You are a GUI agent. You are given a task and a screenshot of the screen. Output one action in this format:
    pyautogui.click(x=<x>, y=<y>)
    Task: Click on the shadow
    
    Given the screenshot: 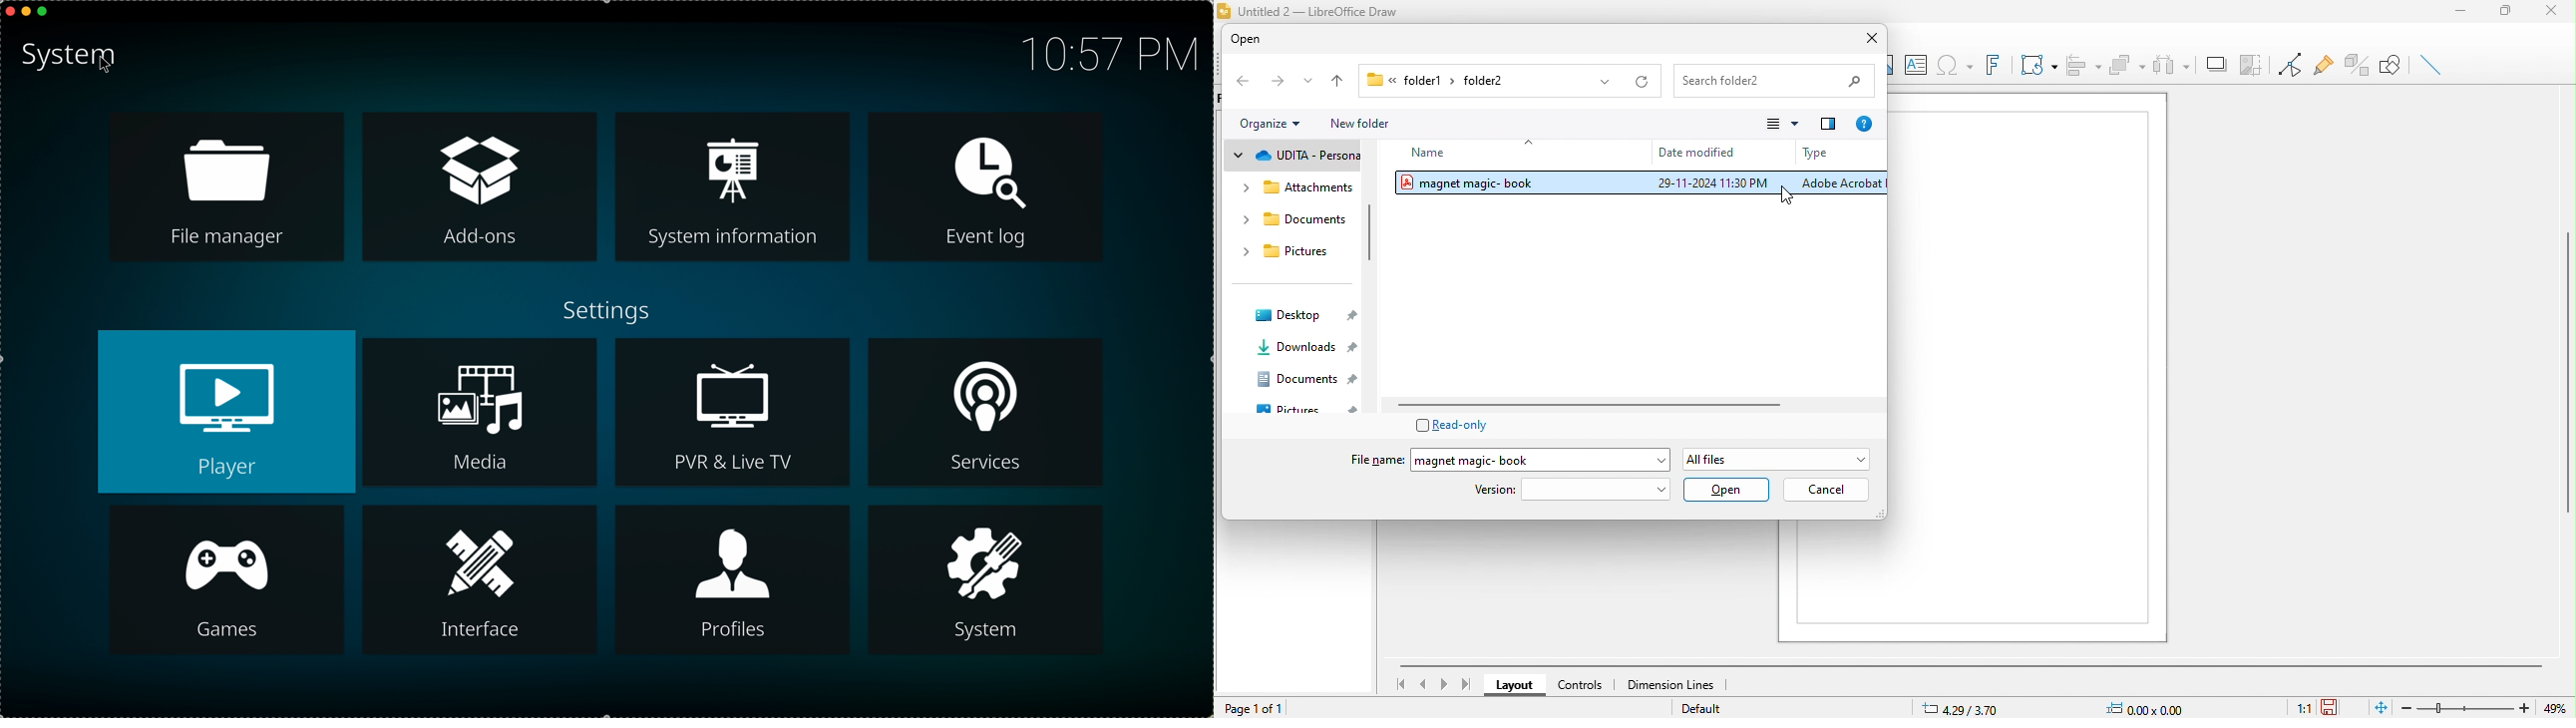 What is the action you would take?
    pyautogui.click(x=2214, y=63)
    